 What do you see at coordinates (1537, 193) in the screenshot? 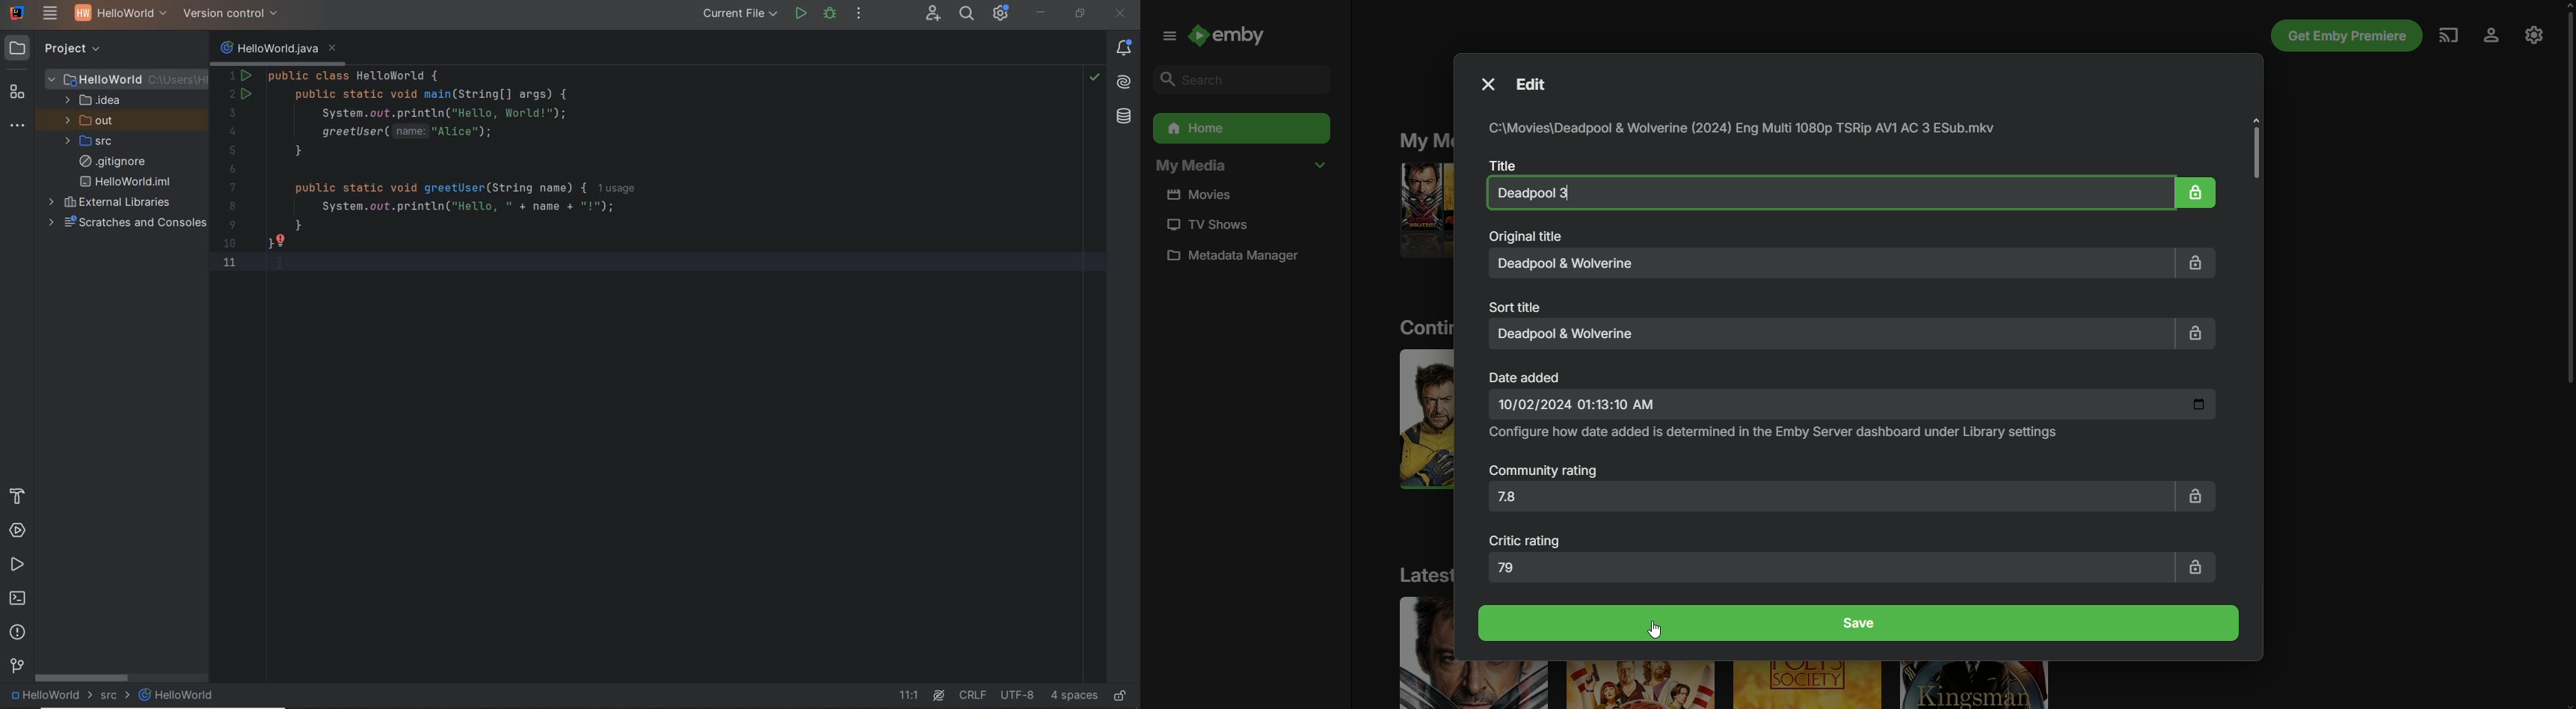
I see `Deadpool 3` at bounding box center [1537, 193].